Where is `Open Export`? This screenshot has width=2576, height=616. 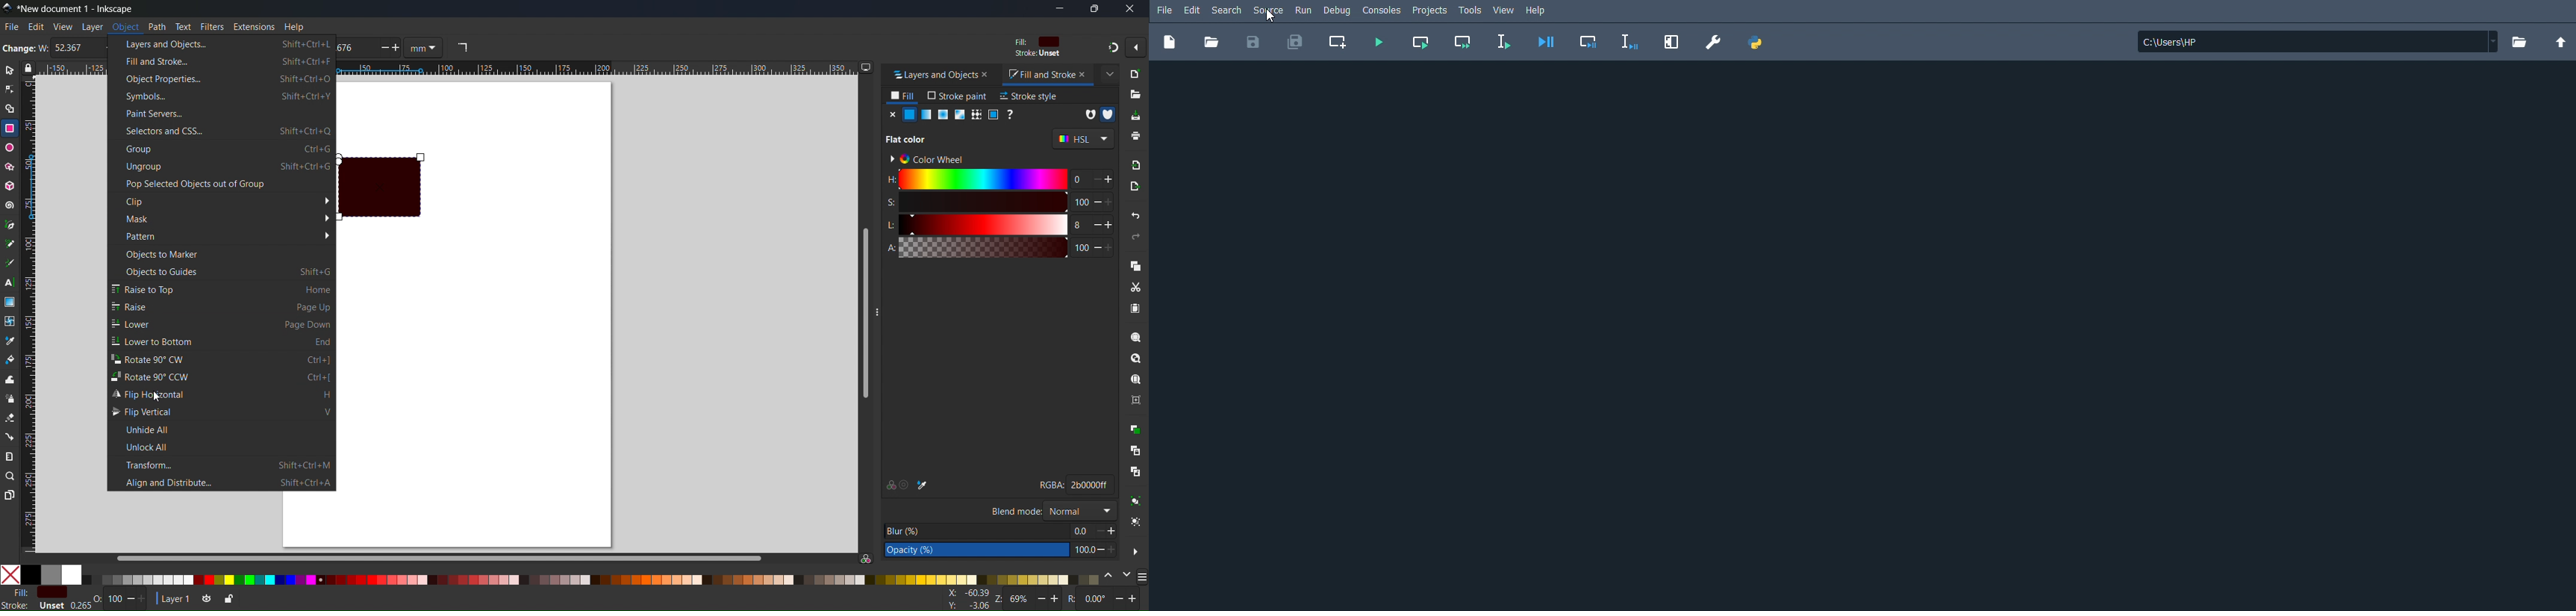
Open Export is located at coordinates (1137, 186).